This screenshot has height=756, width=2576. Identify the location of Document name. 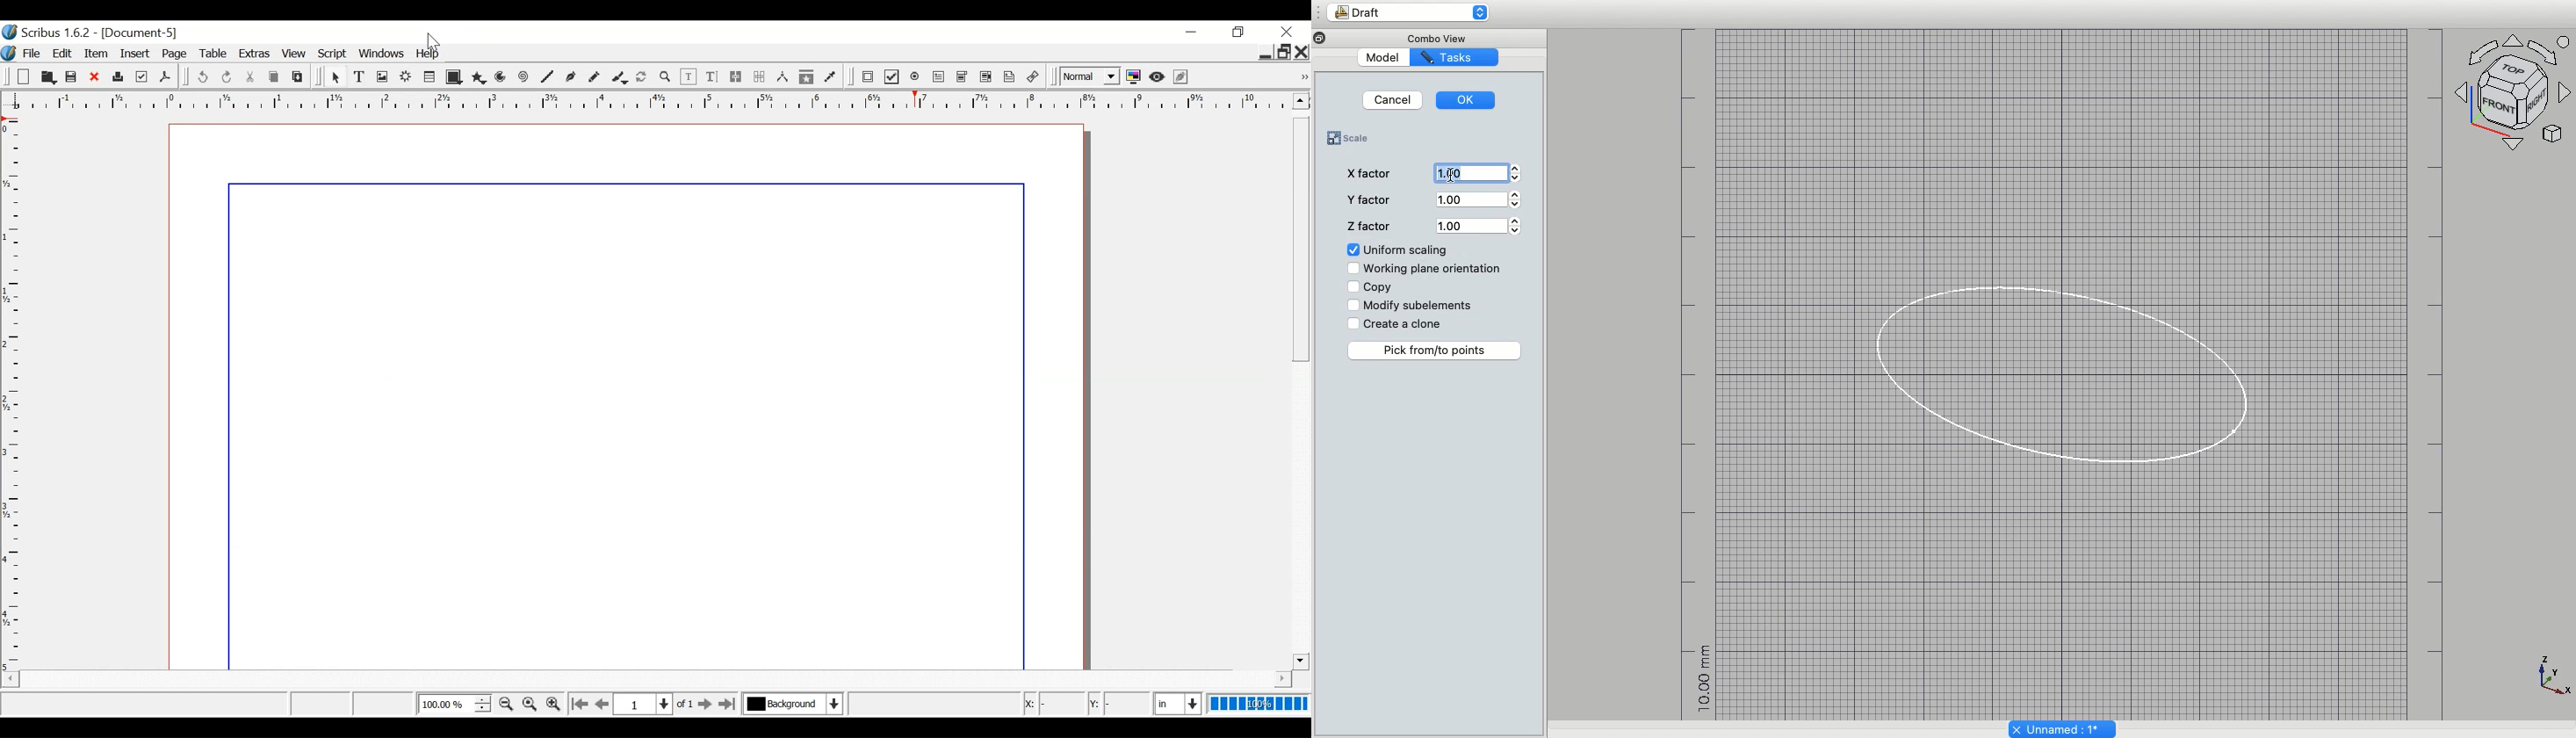
(141, 33).